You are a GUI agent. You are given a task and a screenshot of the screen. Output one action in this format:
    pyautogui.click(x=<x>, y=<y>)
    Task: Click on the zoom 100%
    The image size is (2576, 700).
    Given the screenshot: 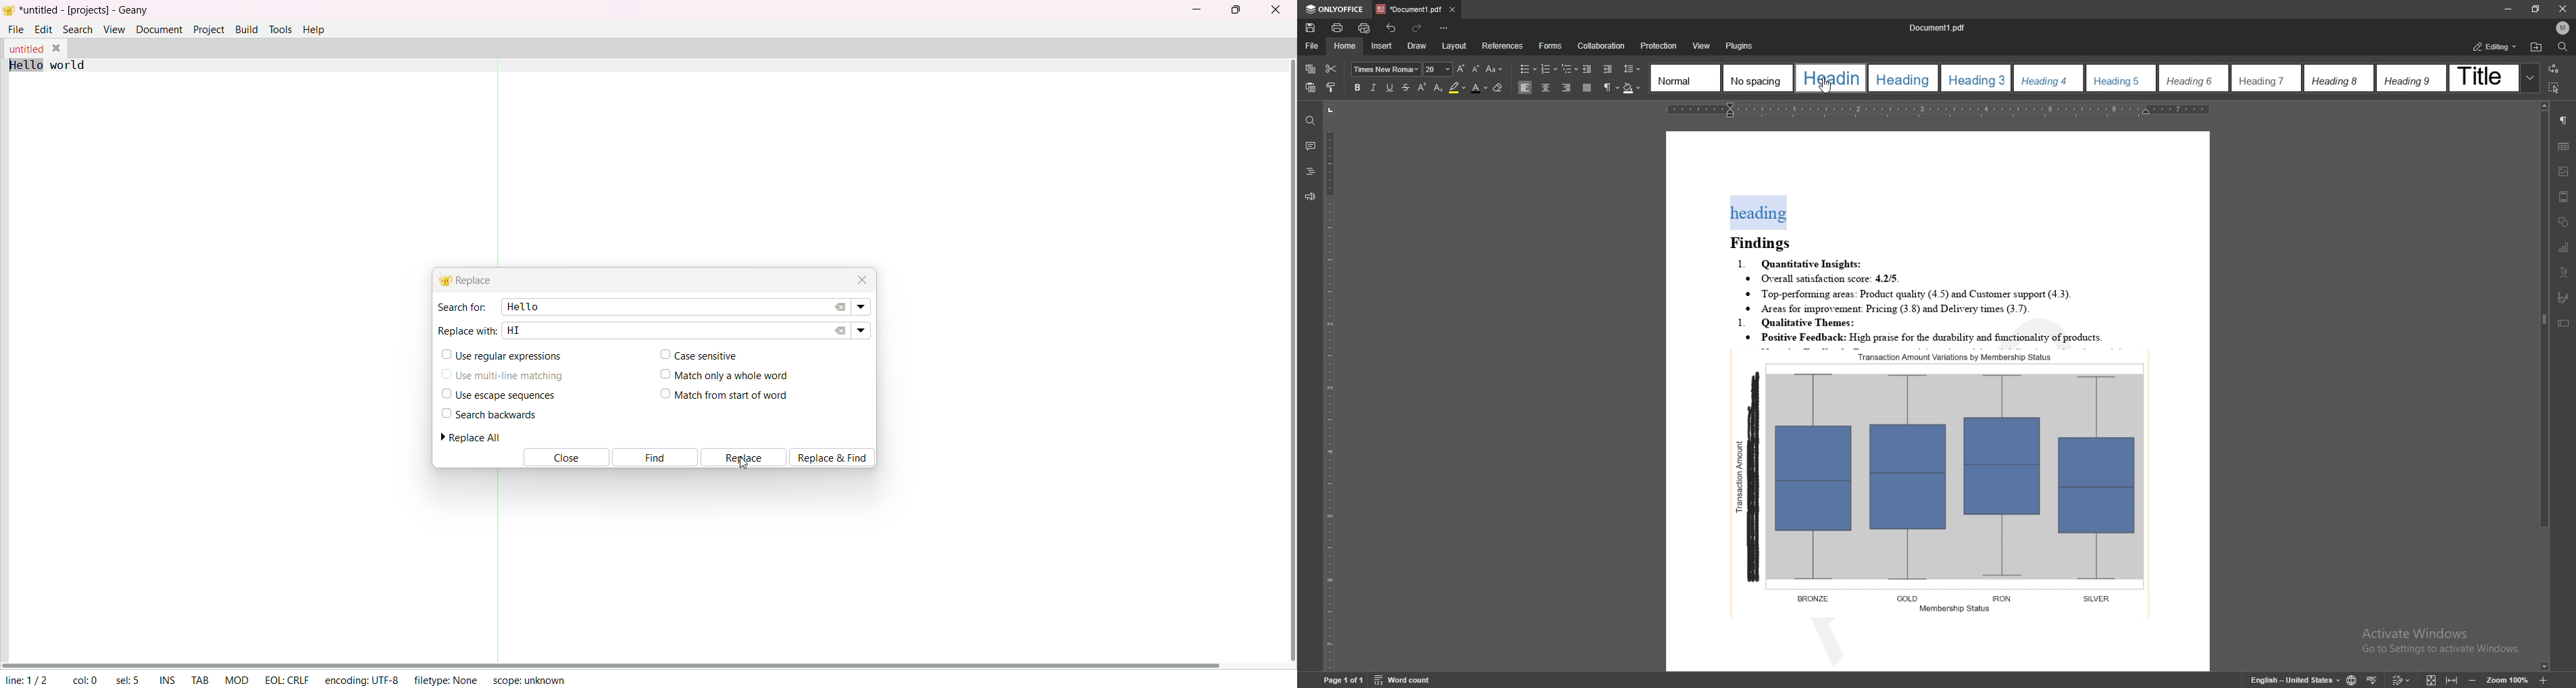 What is the action you would take?
    pyautogui.click(x=2512, y=681)
    